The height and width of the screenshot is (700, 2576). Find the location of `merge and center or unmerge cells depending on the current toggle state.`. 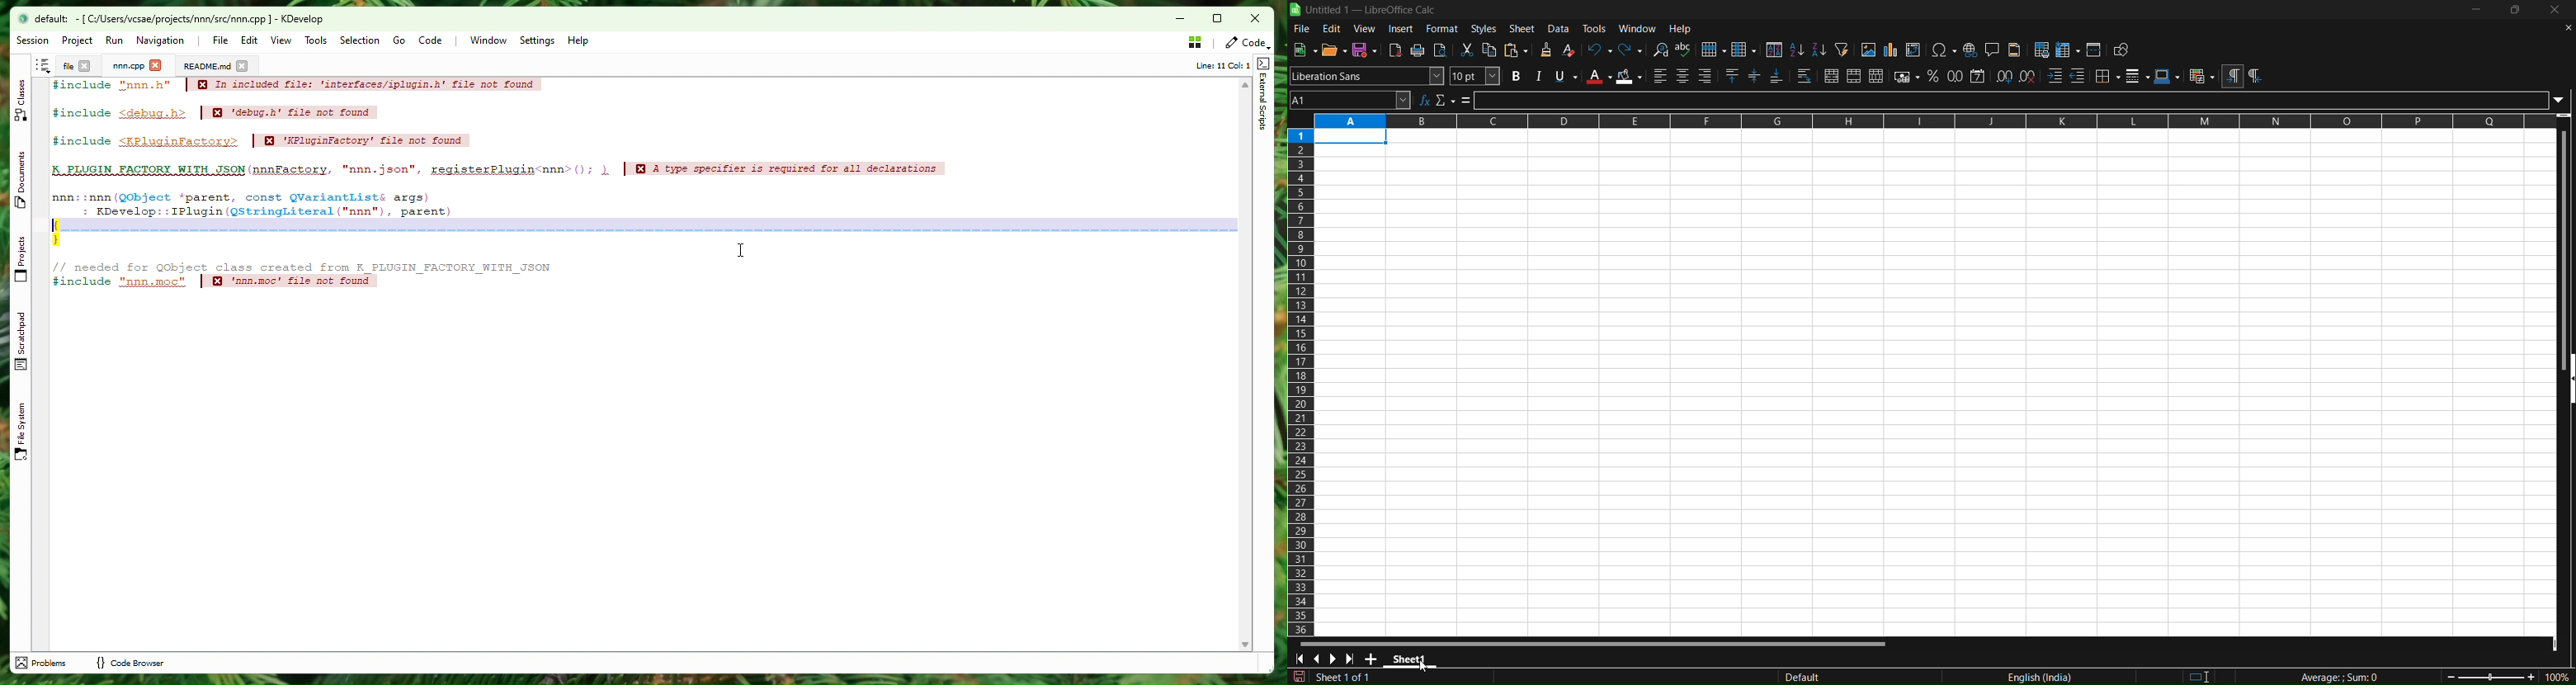

merge and center or unmerge cells depending on the current toggle state. is located at coordinates (1832, 77).